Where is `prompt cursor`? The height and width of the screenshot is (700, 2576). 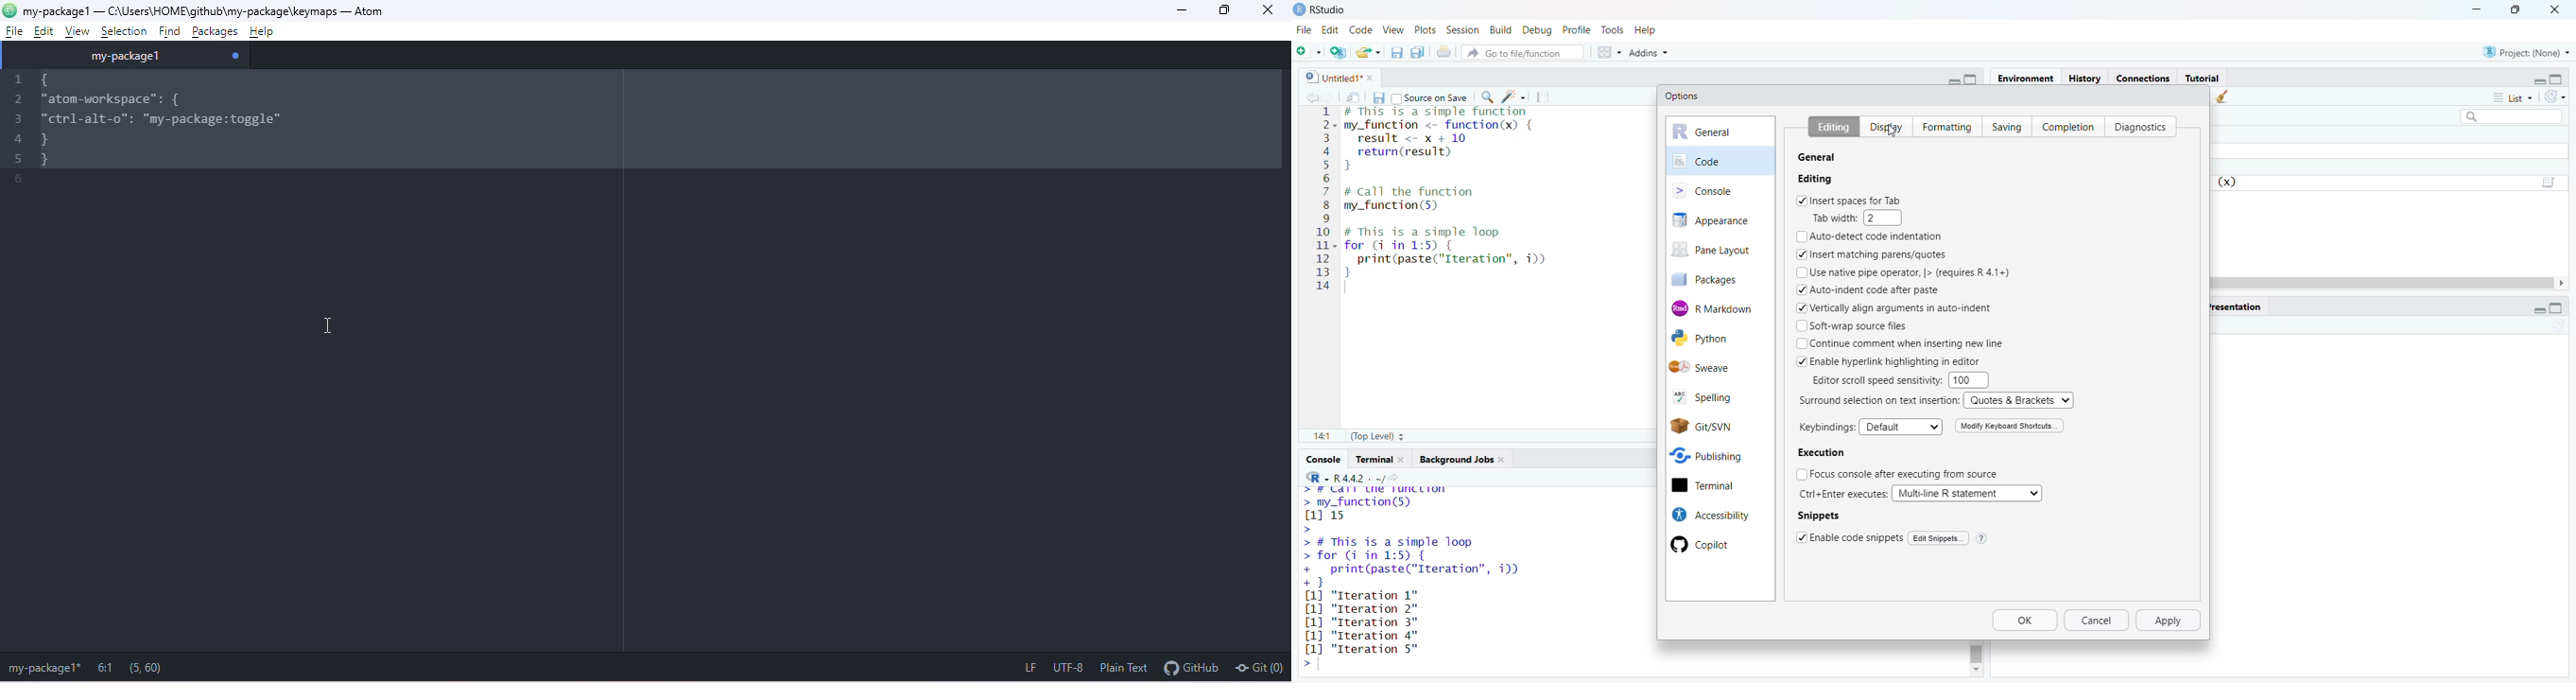 prompt cursor is located at coordinates (1305, 664).